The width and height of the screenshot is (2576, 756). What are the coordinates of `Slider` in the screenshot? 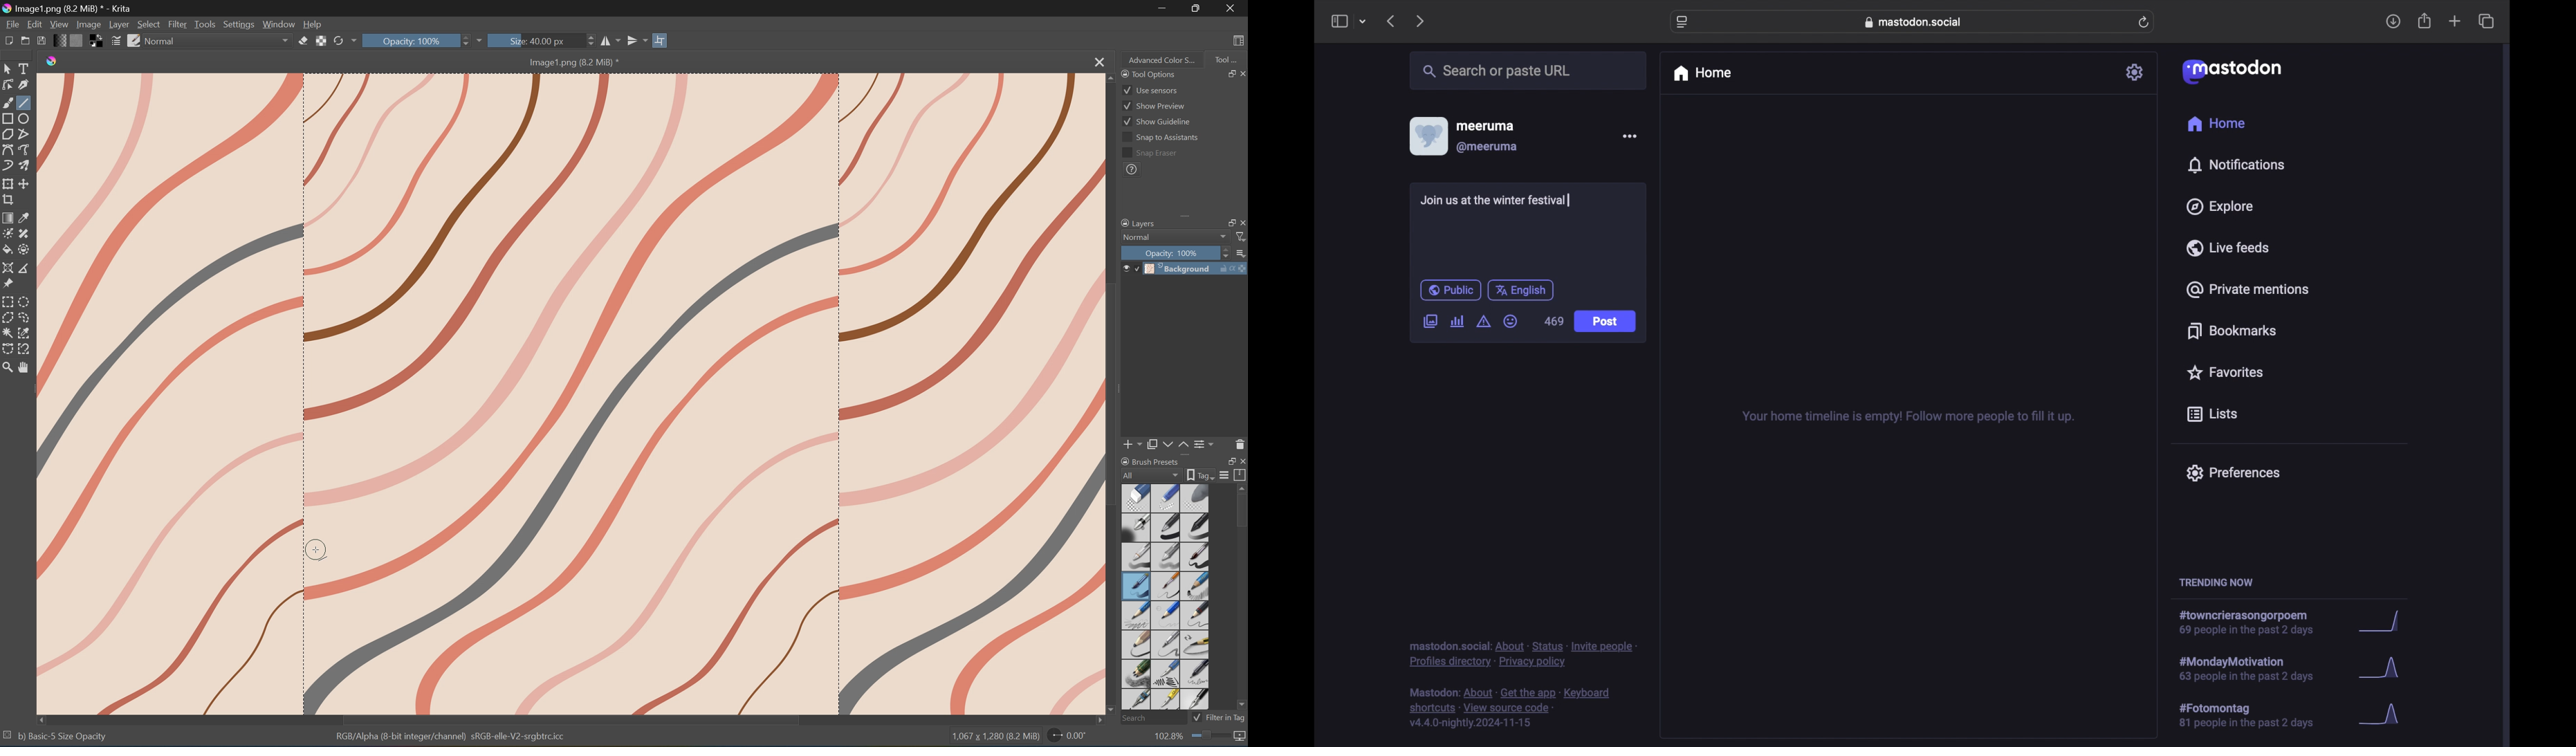 It's located at (468, 40).